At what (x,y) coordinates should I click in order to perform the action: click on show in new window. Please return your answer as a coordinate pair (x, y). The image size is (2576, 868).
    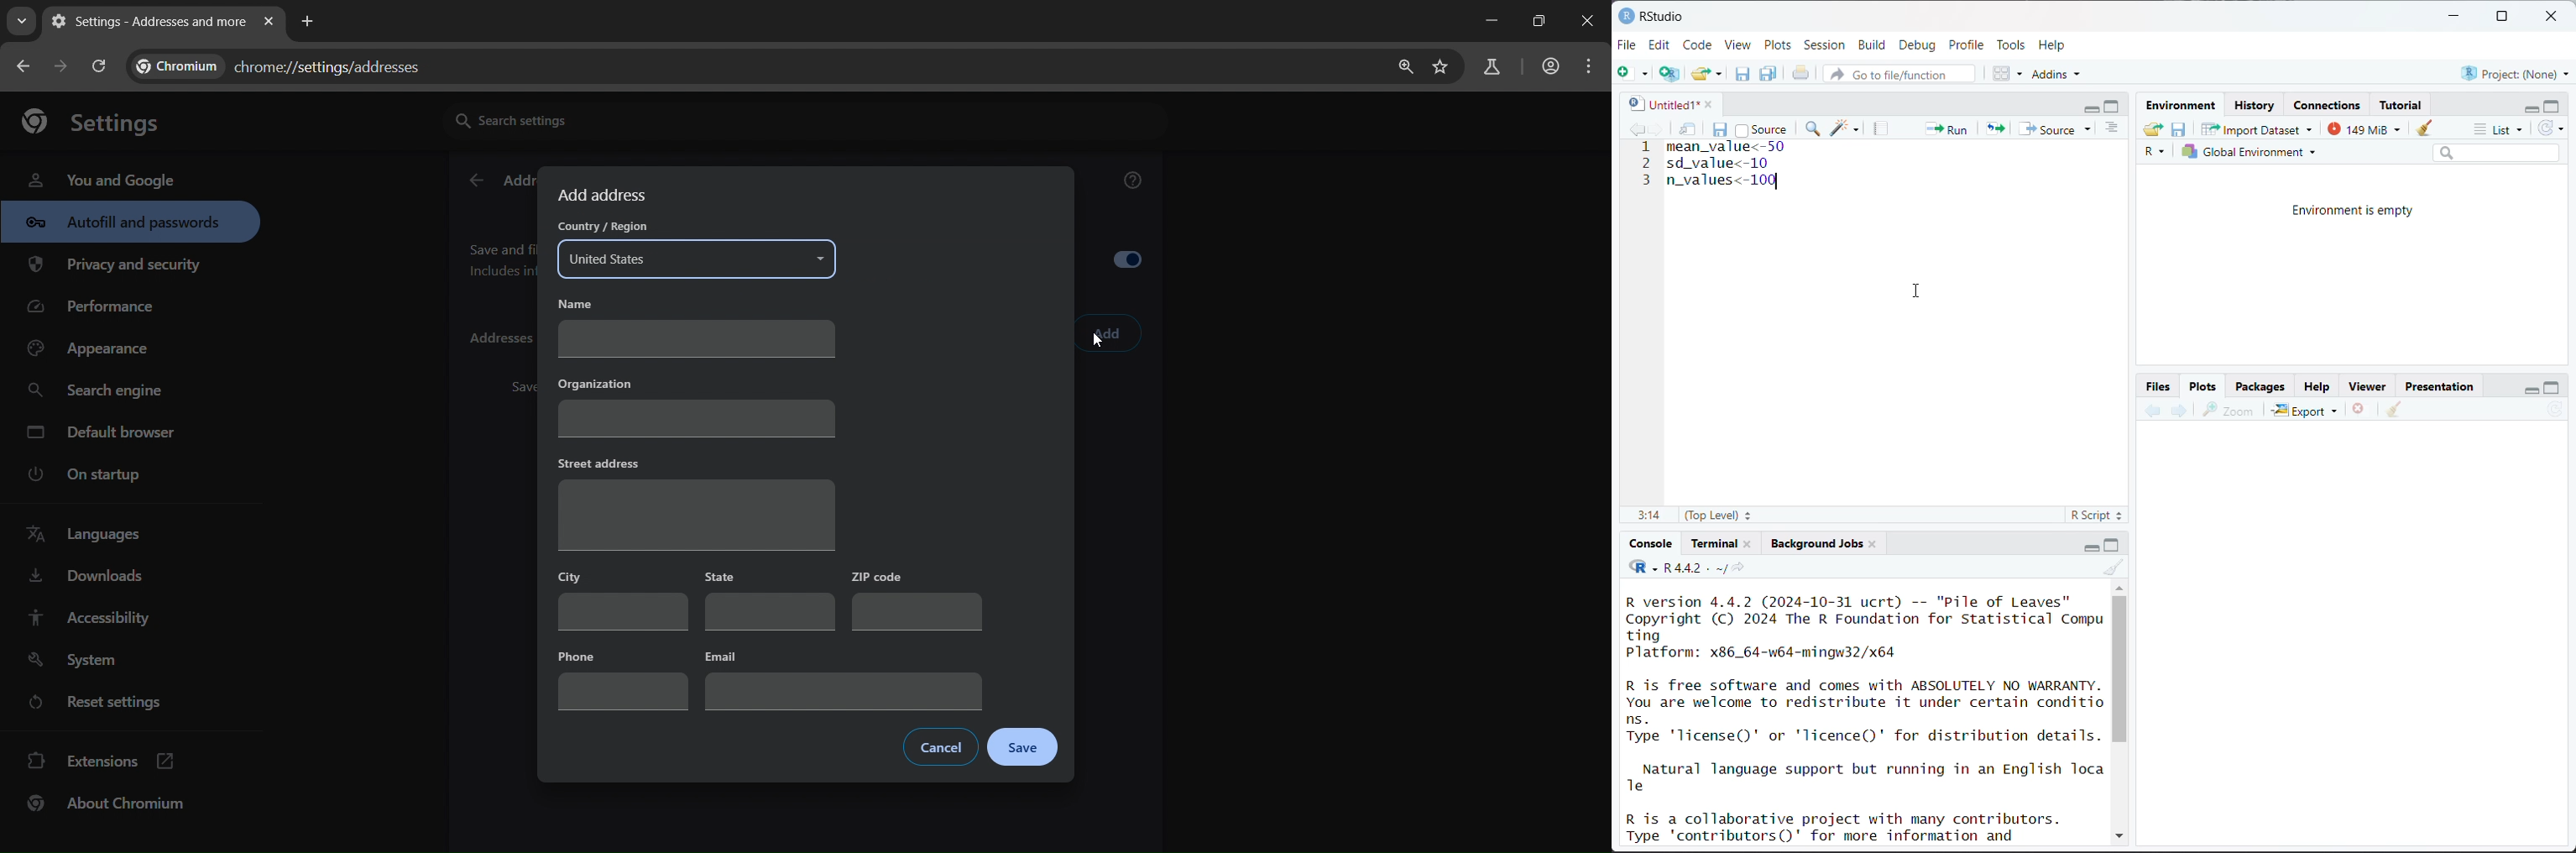
    Looking at the image, I should click on (1689, 130).